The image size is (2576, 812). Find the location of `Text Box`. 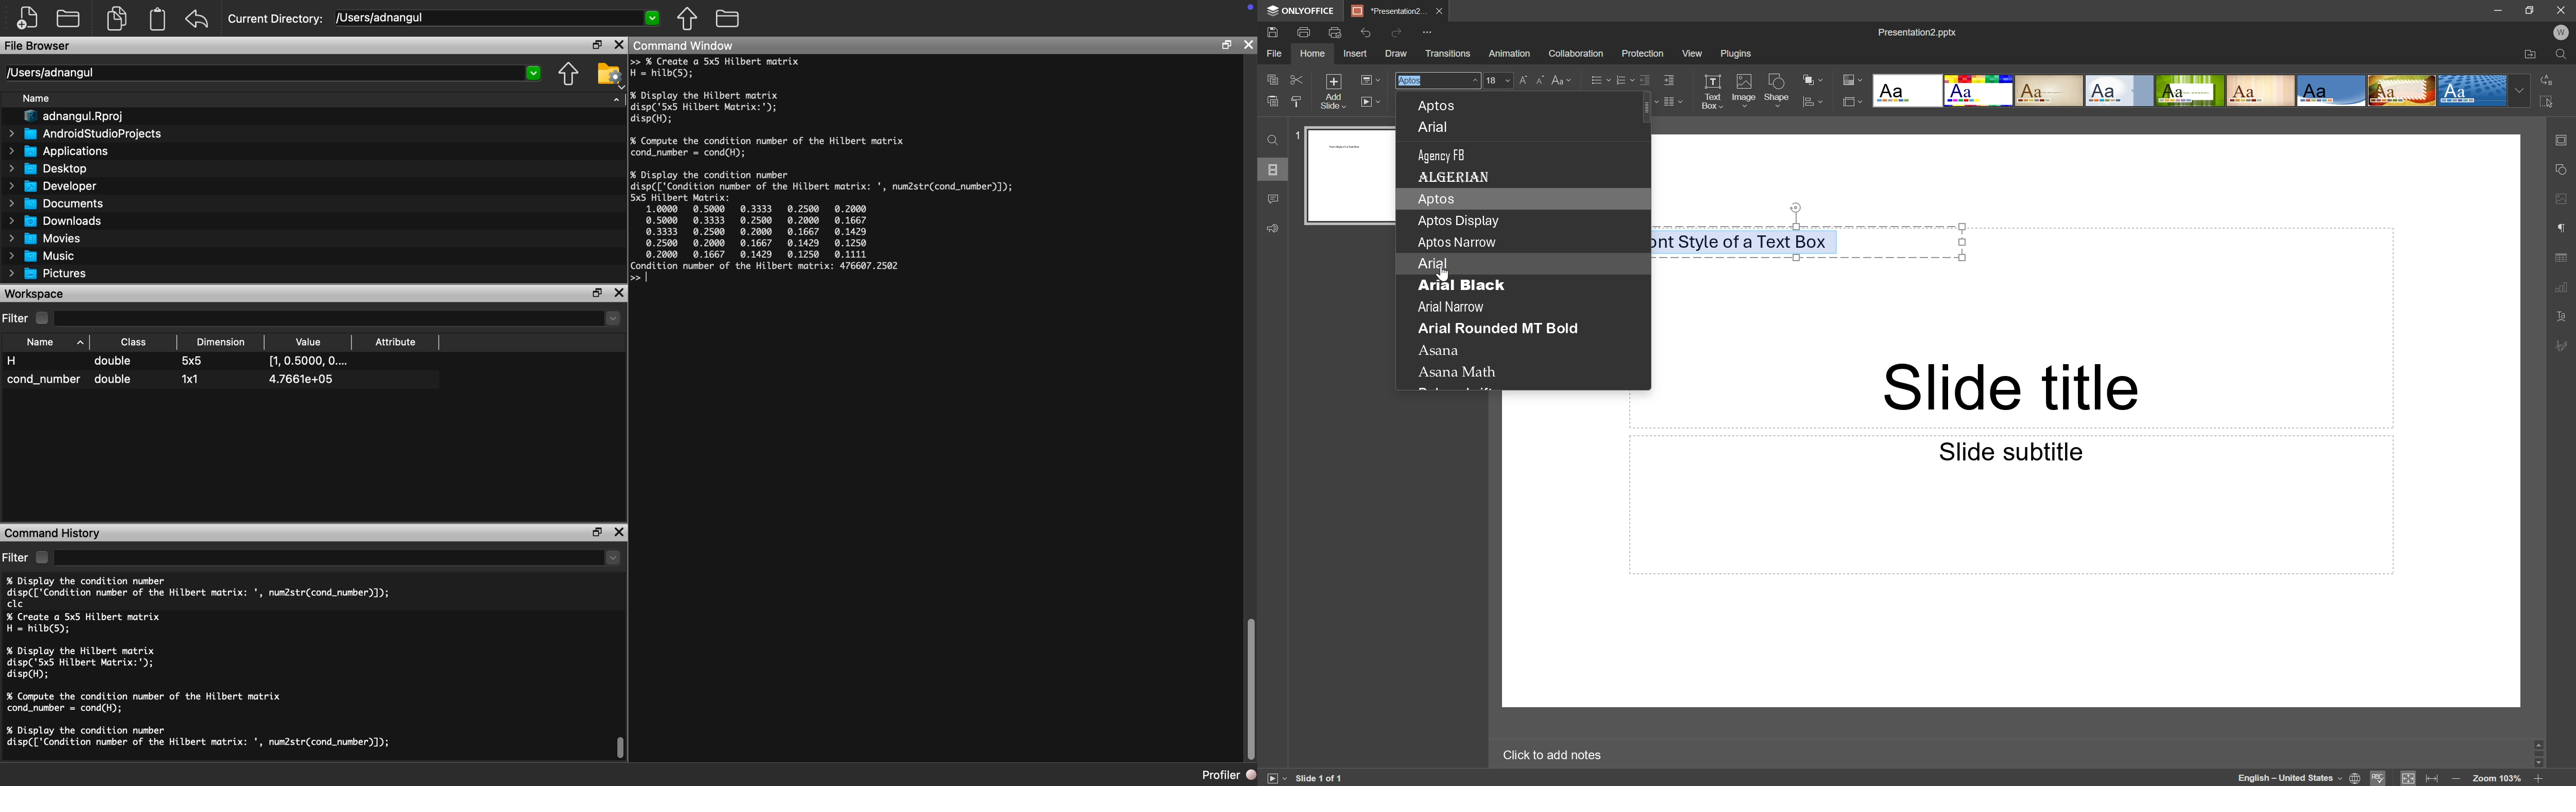

Text Box is located at coordinates (1712, 90).